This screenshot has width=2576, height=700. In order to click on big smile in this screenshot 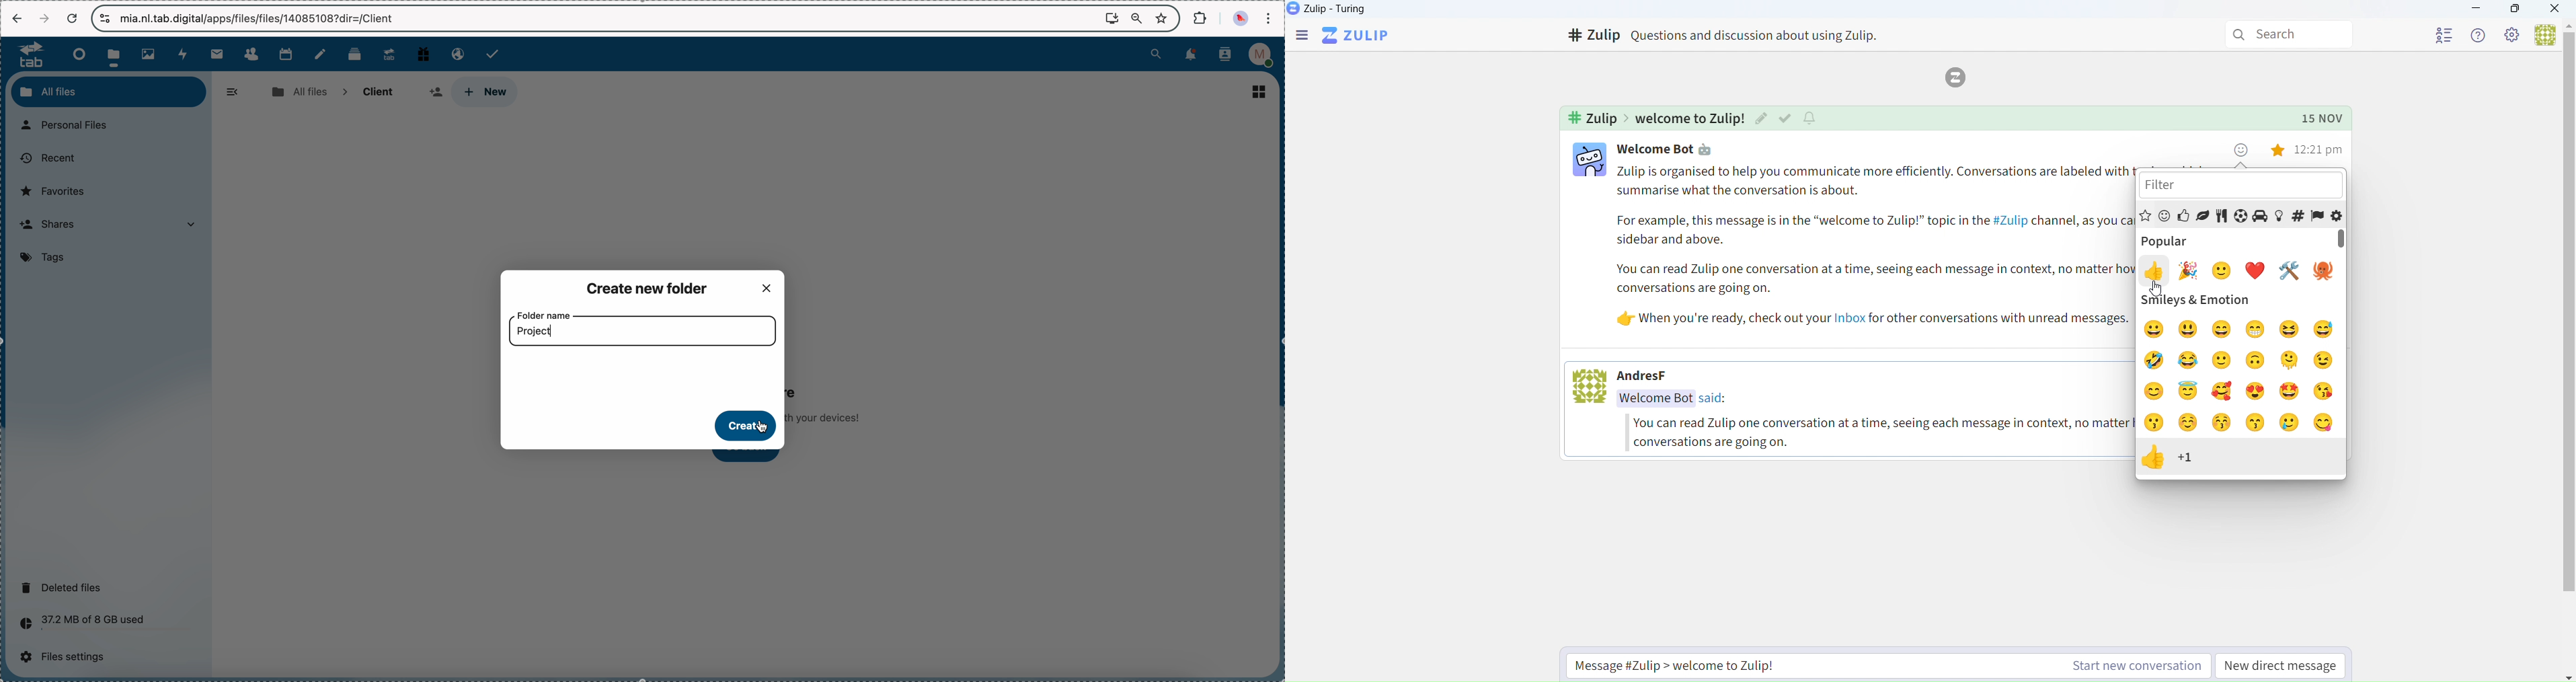, I will do `click(2189, 331)`.